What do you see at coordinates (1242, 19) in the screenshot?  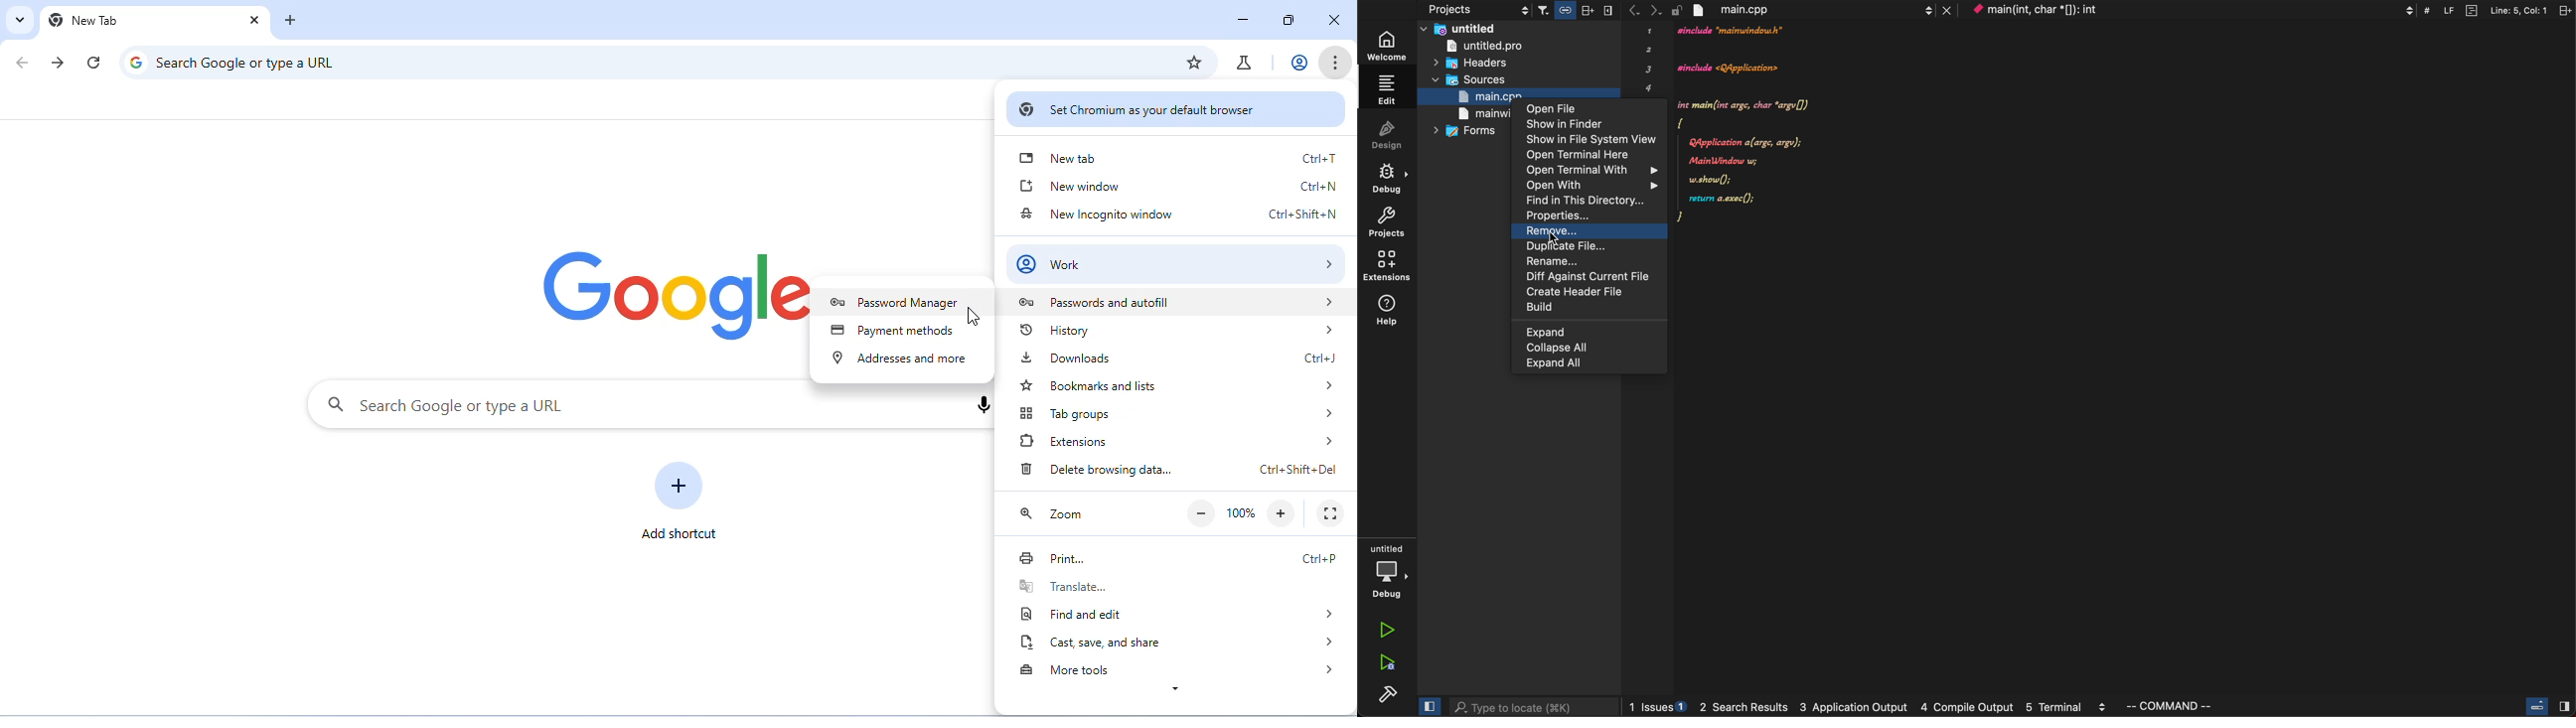 I see `minimize` at bounding box center [1242, 19].